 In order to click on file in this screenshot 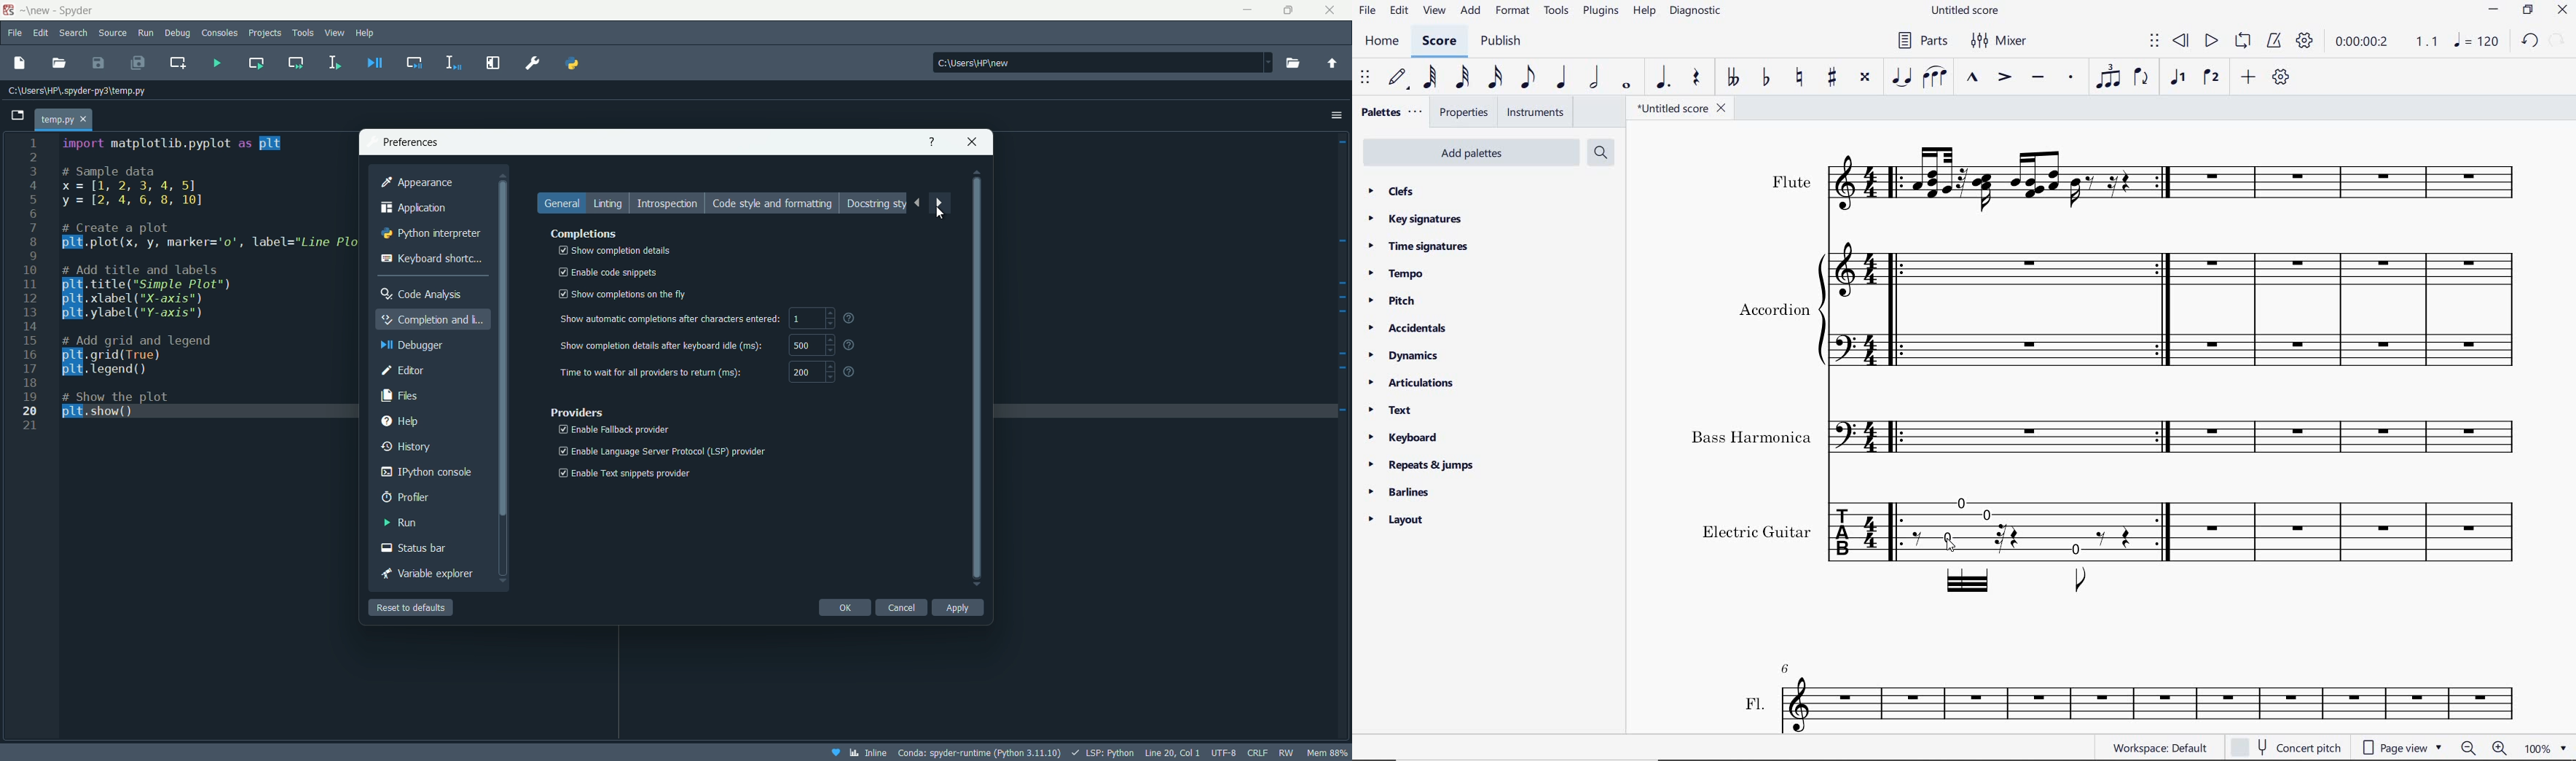, I will do `click(1368, 12)`.